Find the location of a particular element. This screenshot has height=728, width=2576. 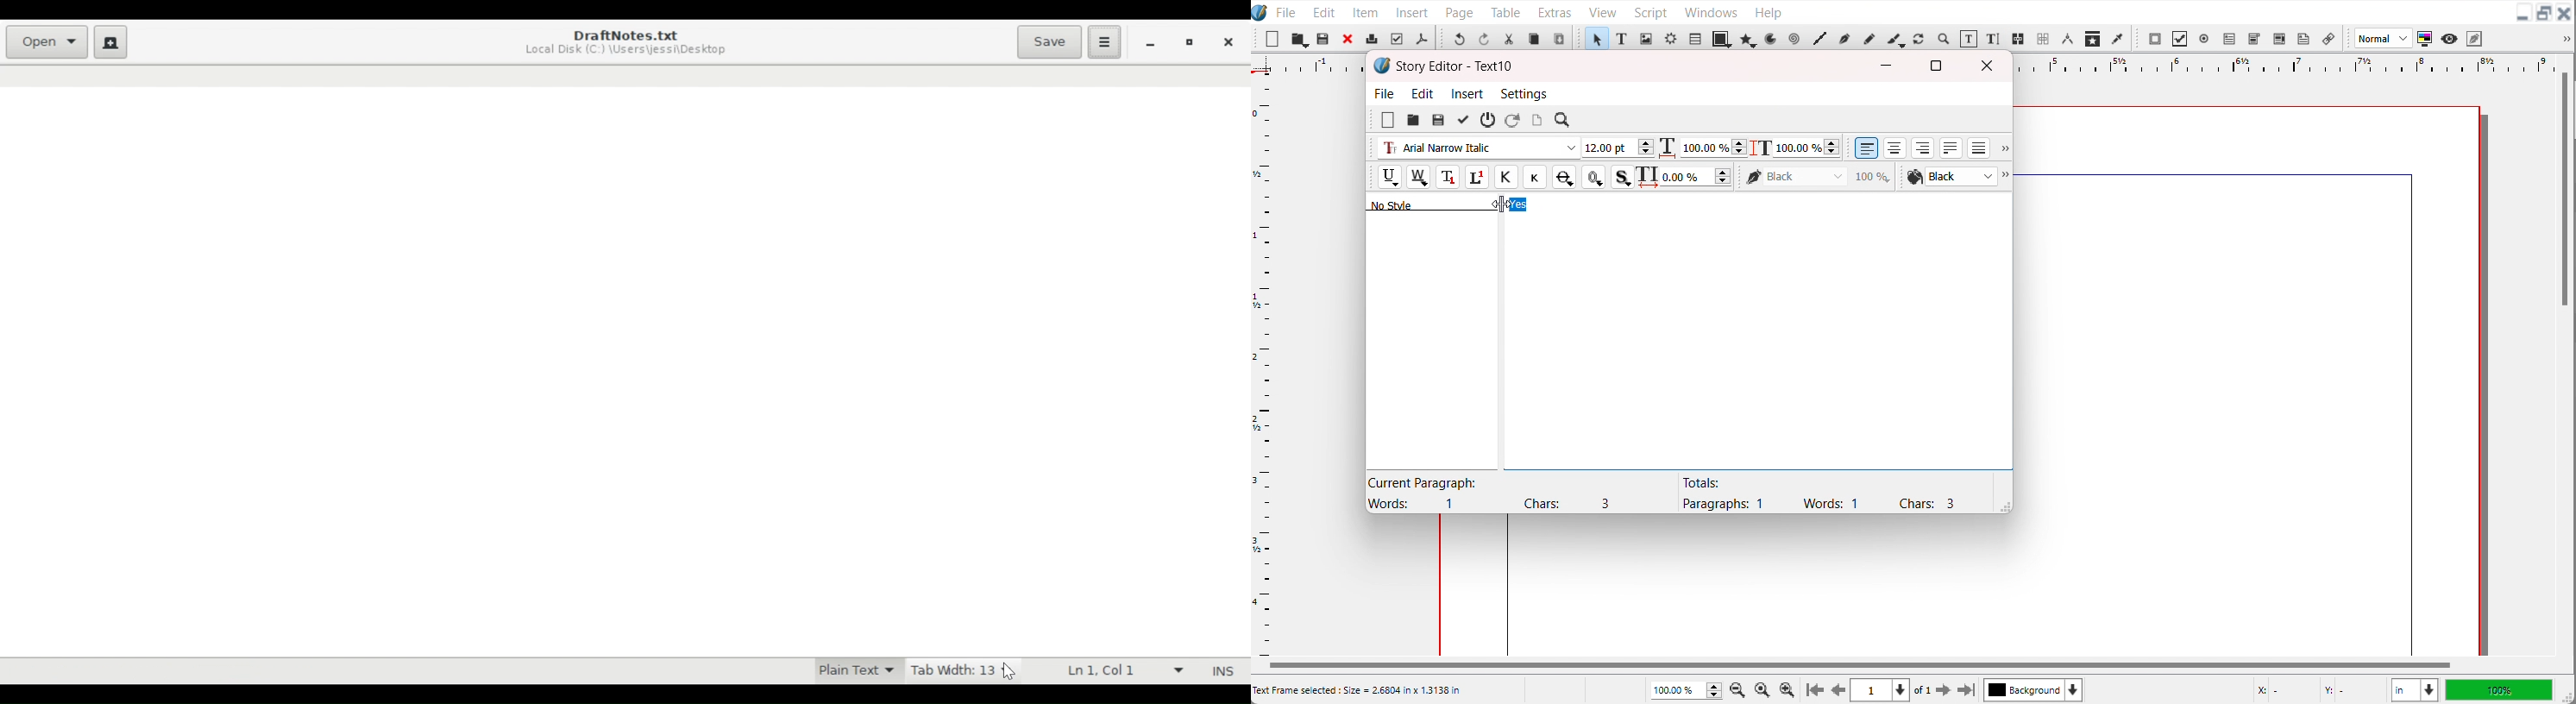

Calligraphic line is located at coordinates (1895, 40).